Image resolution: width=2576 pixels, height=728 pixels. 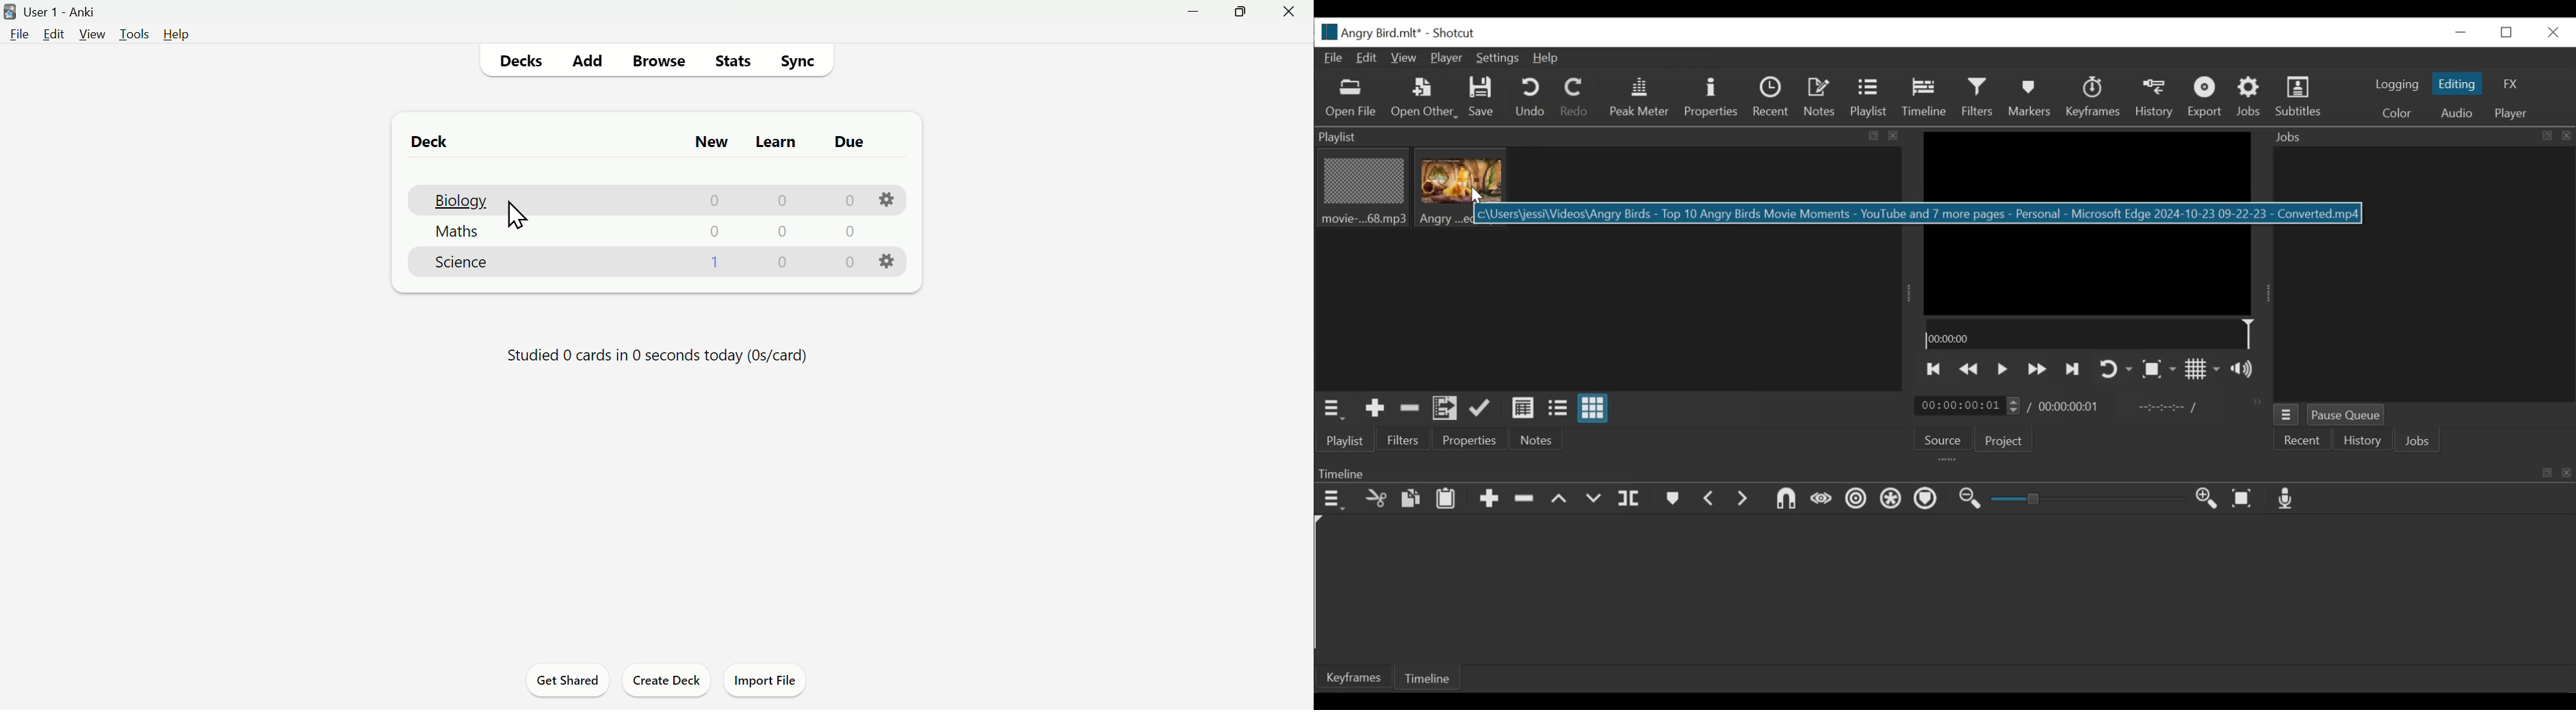 What do you see at coordinates (2155, 99) in the screenshot?
I see `History` at bounding box center [2155, 99].